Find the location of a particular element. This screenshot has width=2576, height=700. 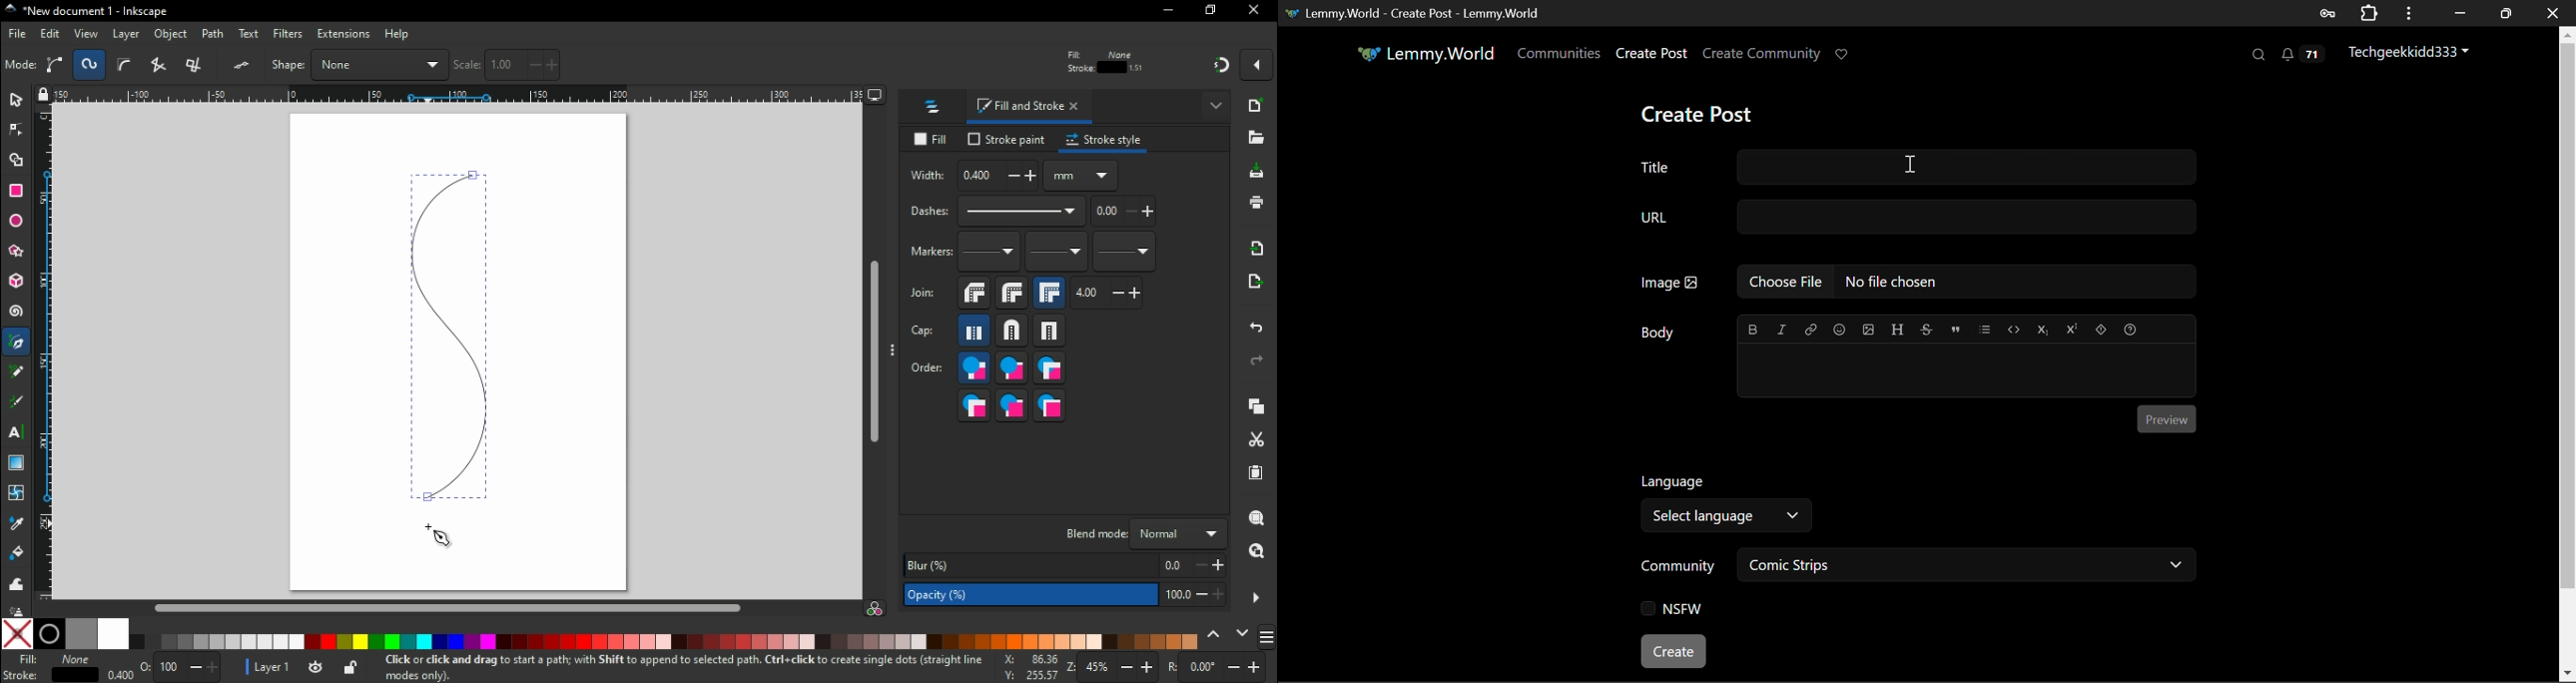

bold is located at coordinates (1755, 327).